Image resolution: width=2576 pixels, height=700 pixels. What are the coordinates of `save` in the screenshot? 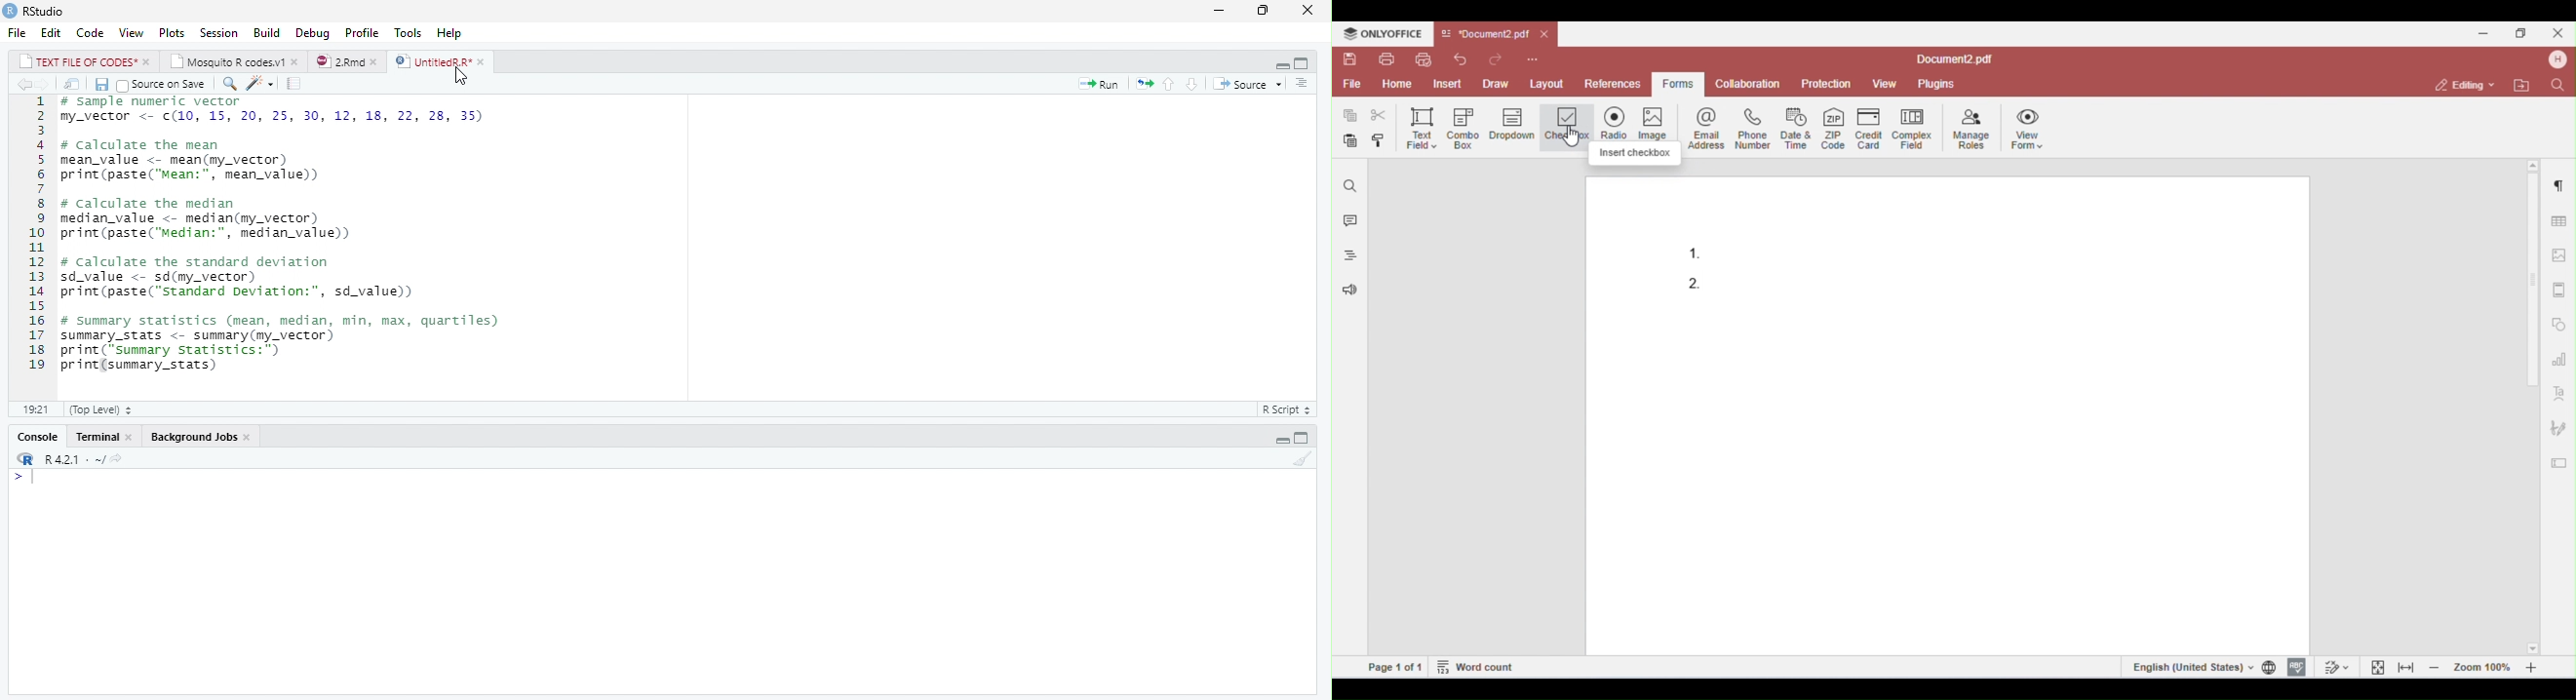 It's located at (103, 85).